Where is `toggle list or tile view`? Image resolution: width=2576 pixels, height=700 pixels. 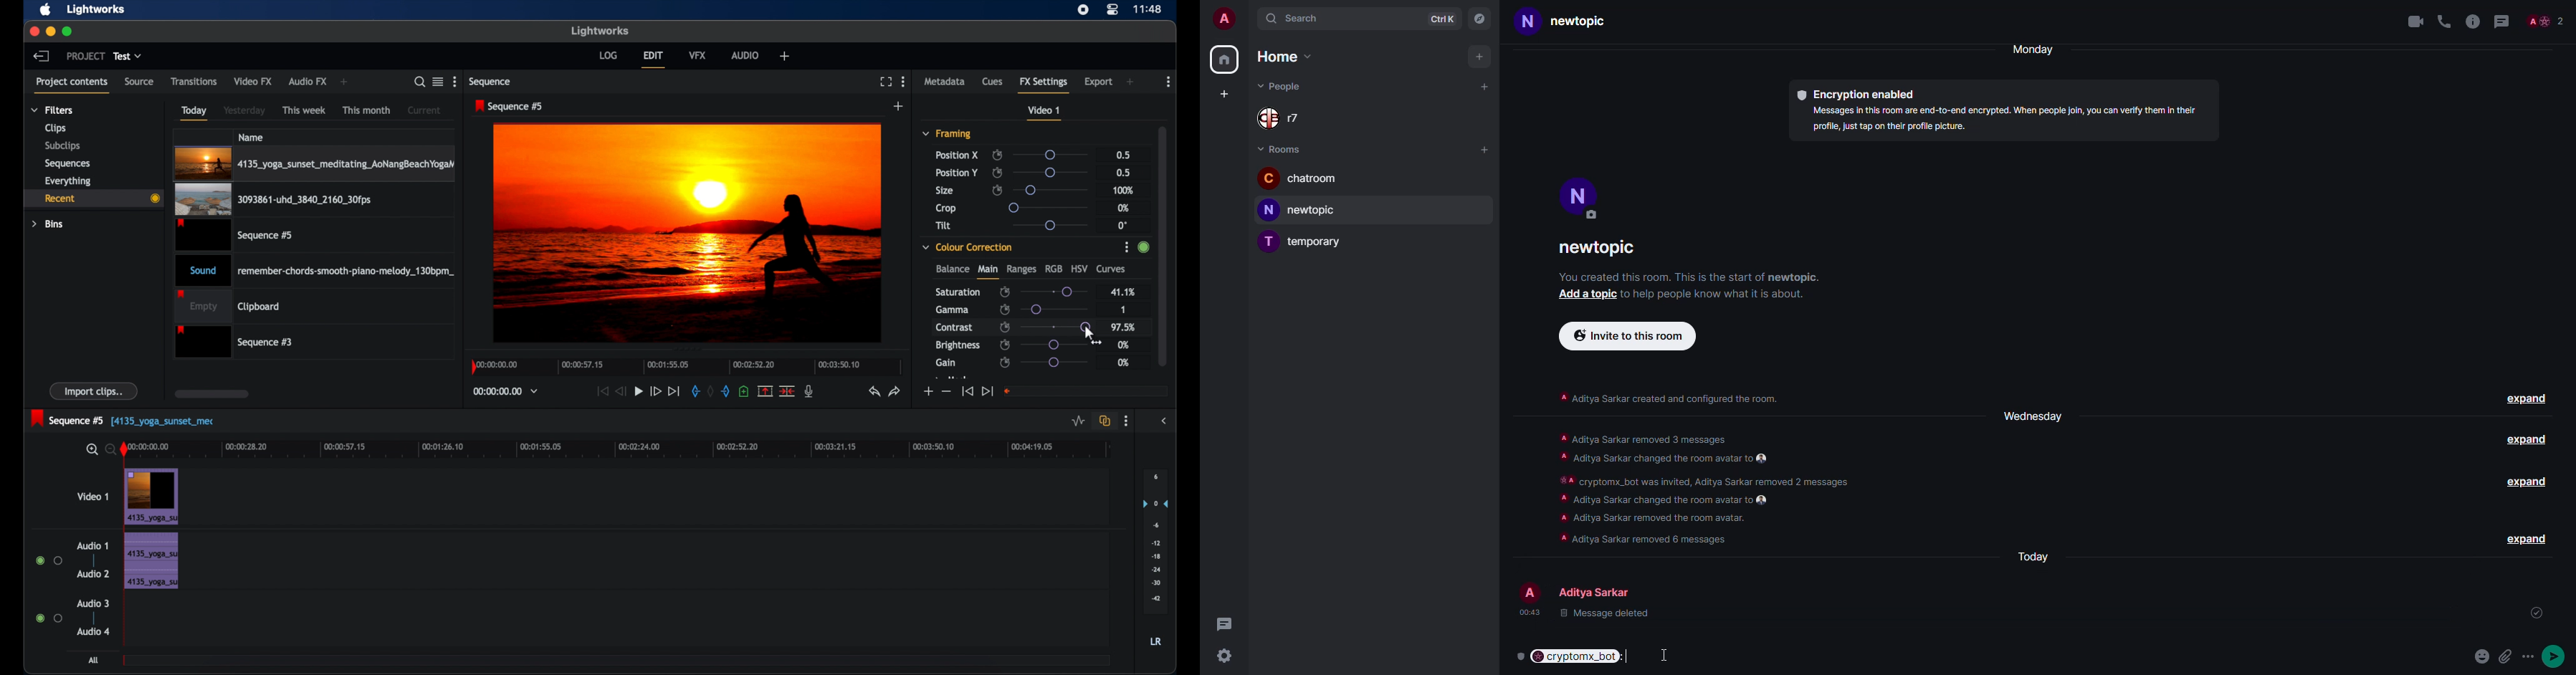 toggle list or tile view is located at coordinates (438, 81).